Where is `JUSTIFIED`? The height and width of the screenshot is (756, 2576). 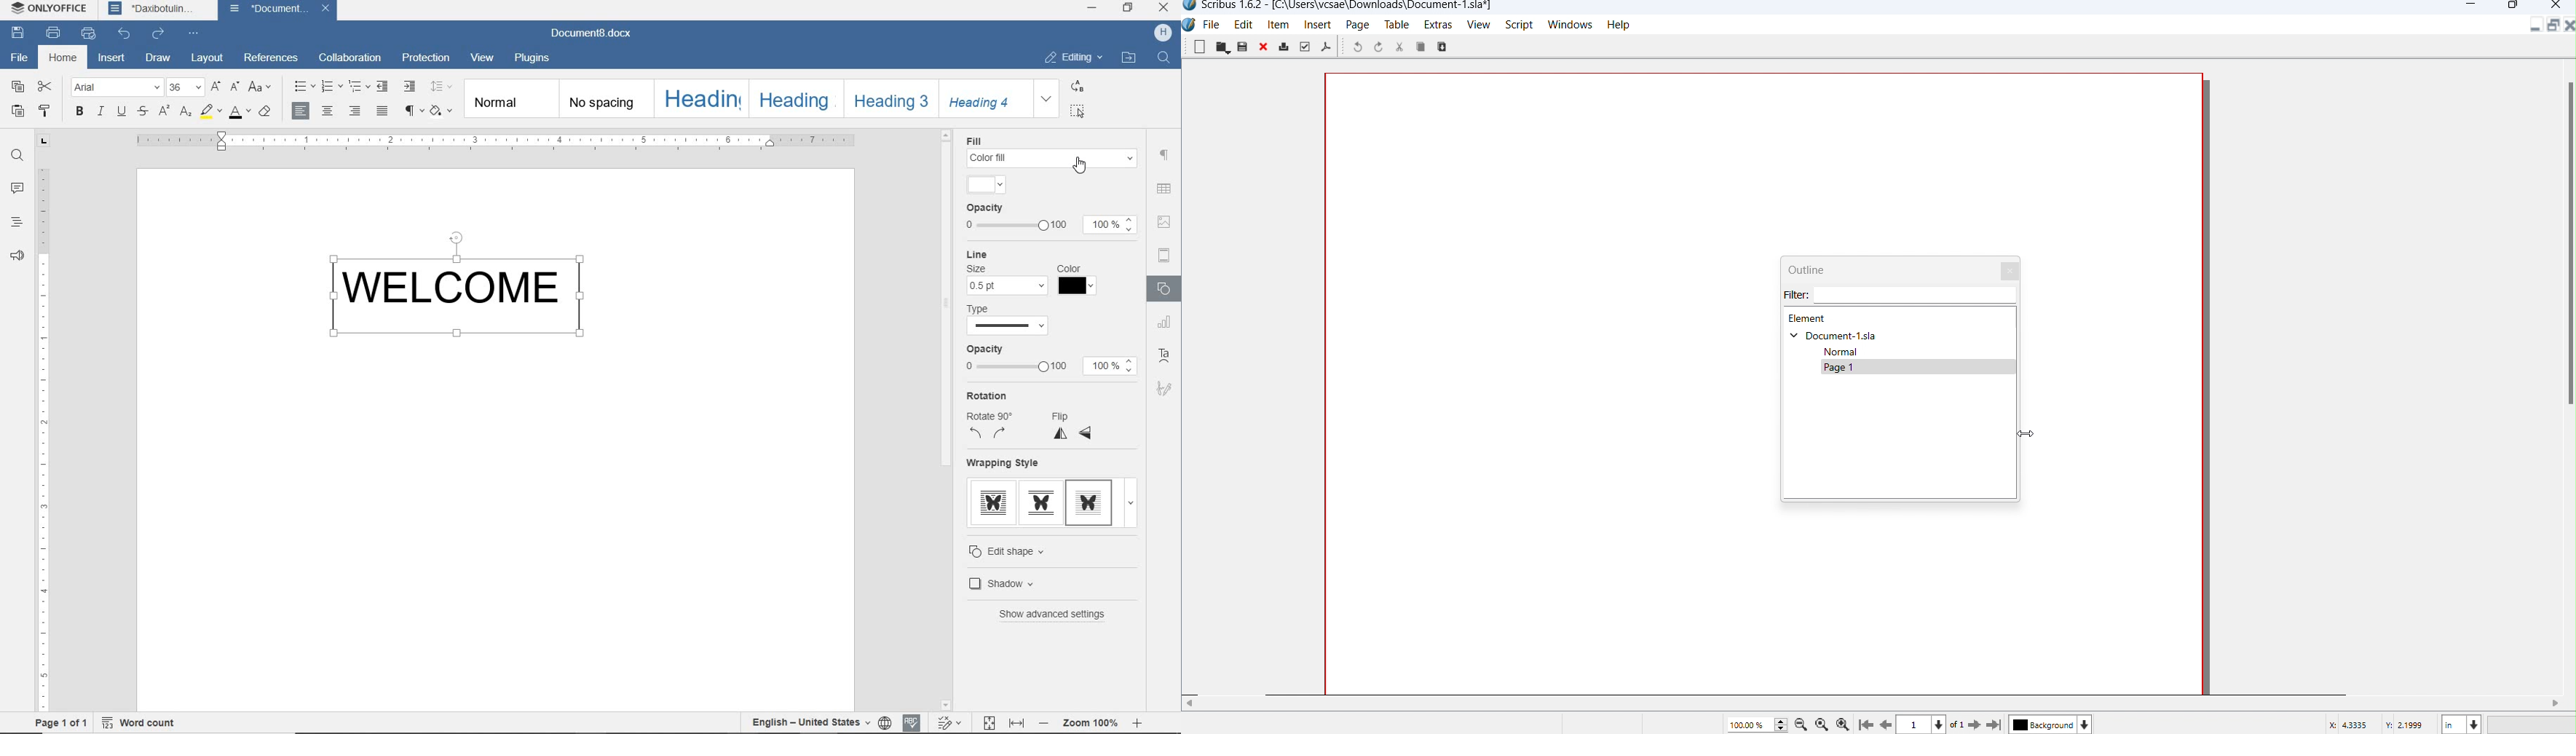 JUSTIFIED is located at coordinates (382, 112).